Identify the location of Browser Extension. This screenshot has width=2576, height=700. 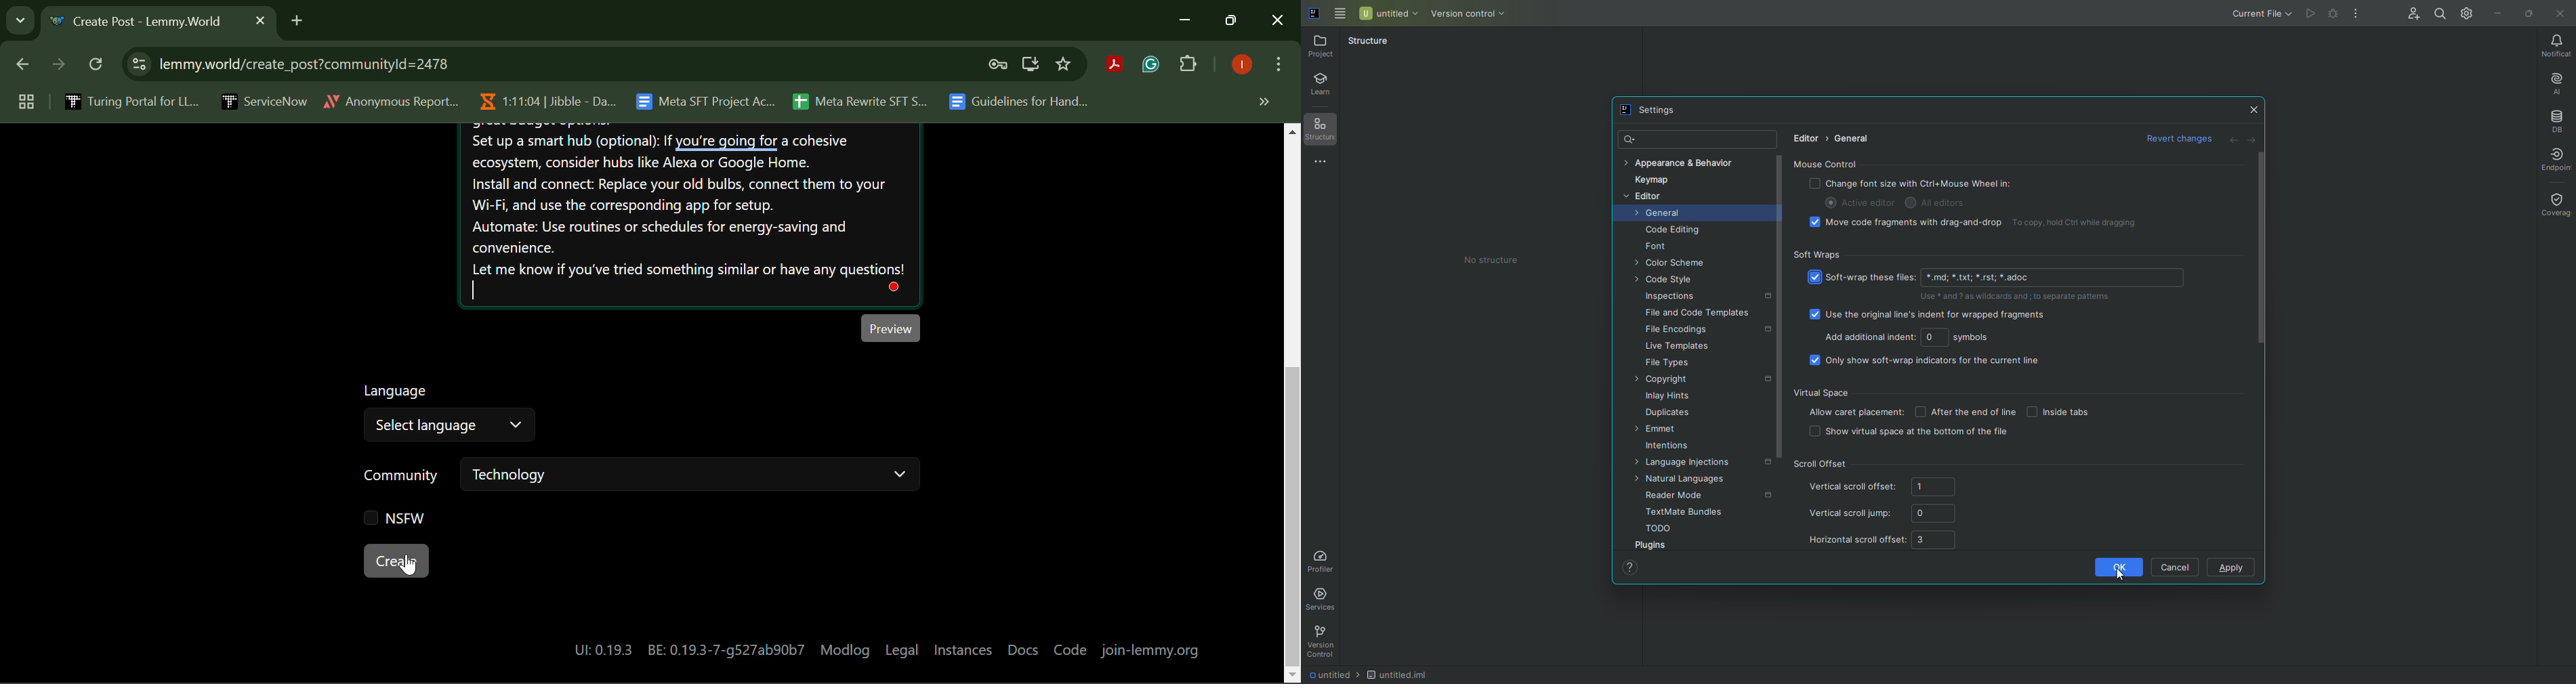
(1154, 65).